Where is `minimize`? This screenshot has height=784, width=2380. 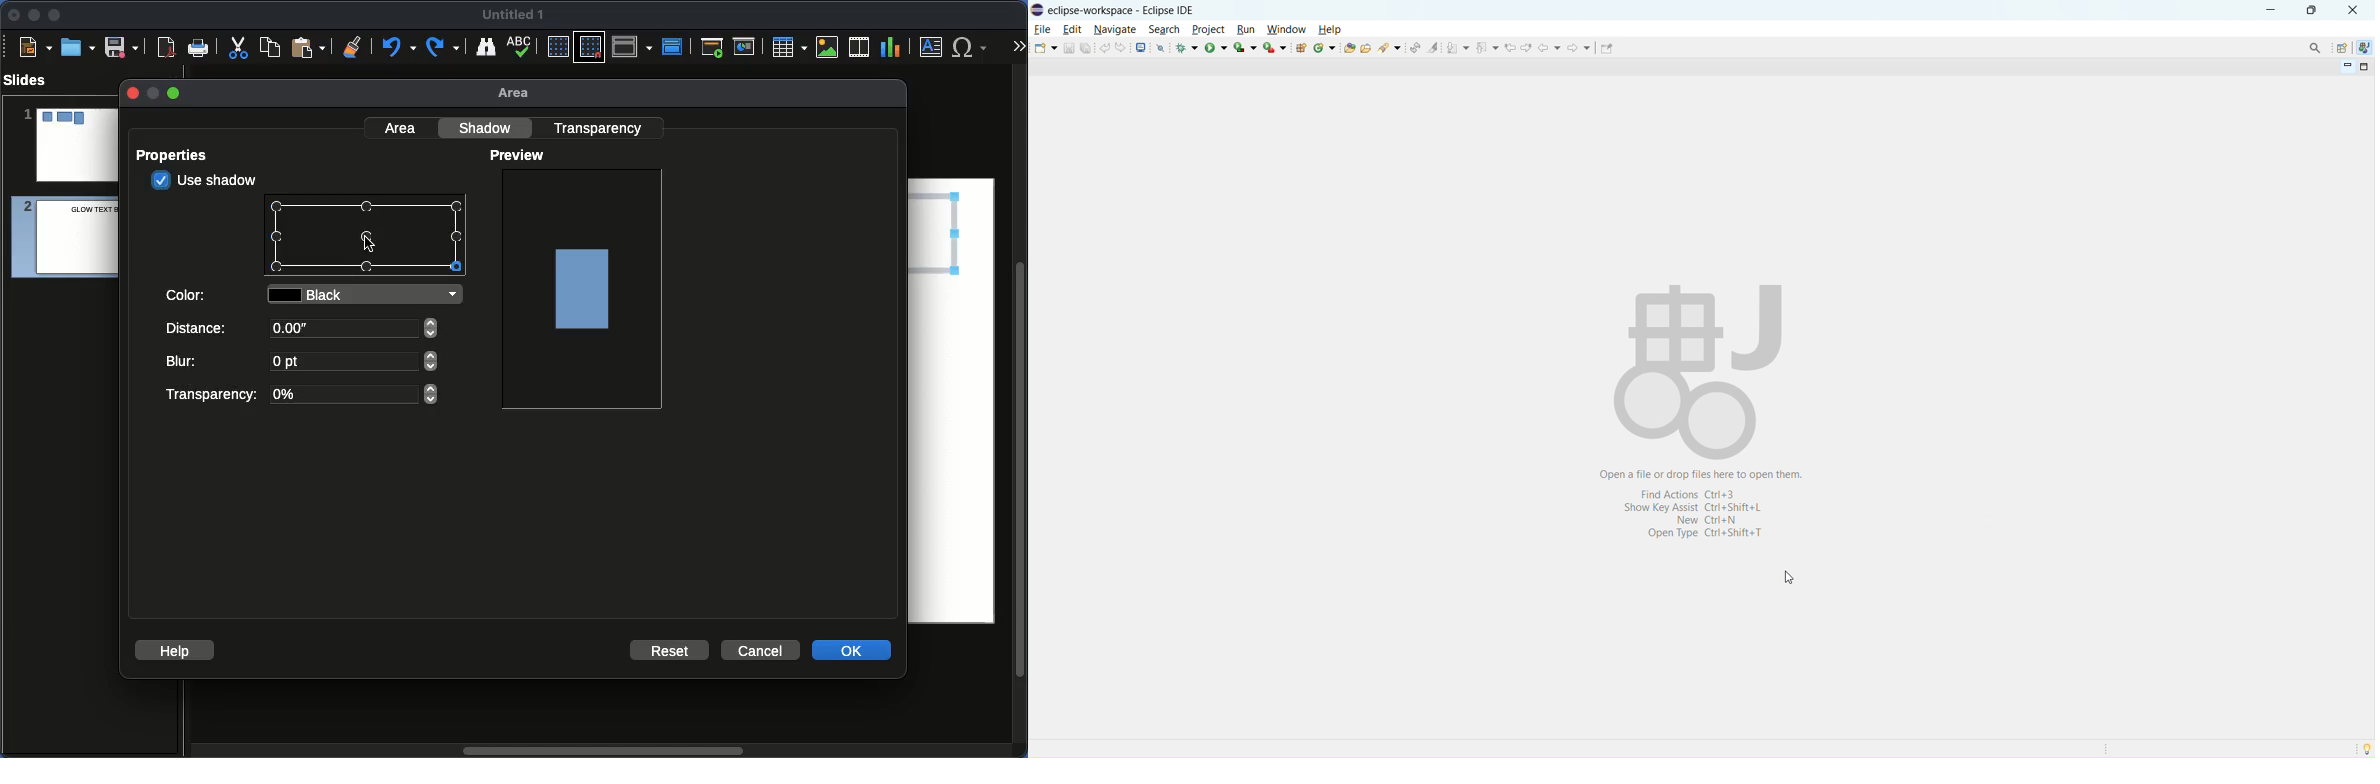
minimize is located at coordinates (151, 93).